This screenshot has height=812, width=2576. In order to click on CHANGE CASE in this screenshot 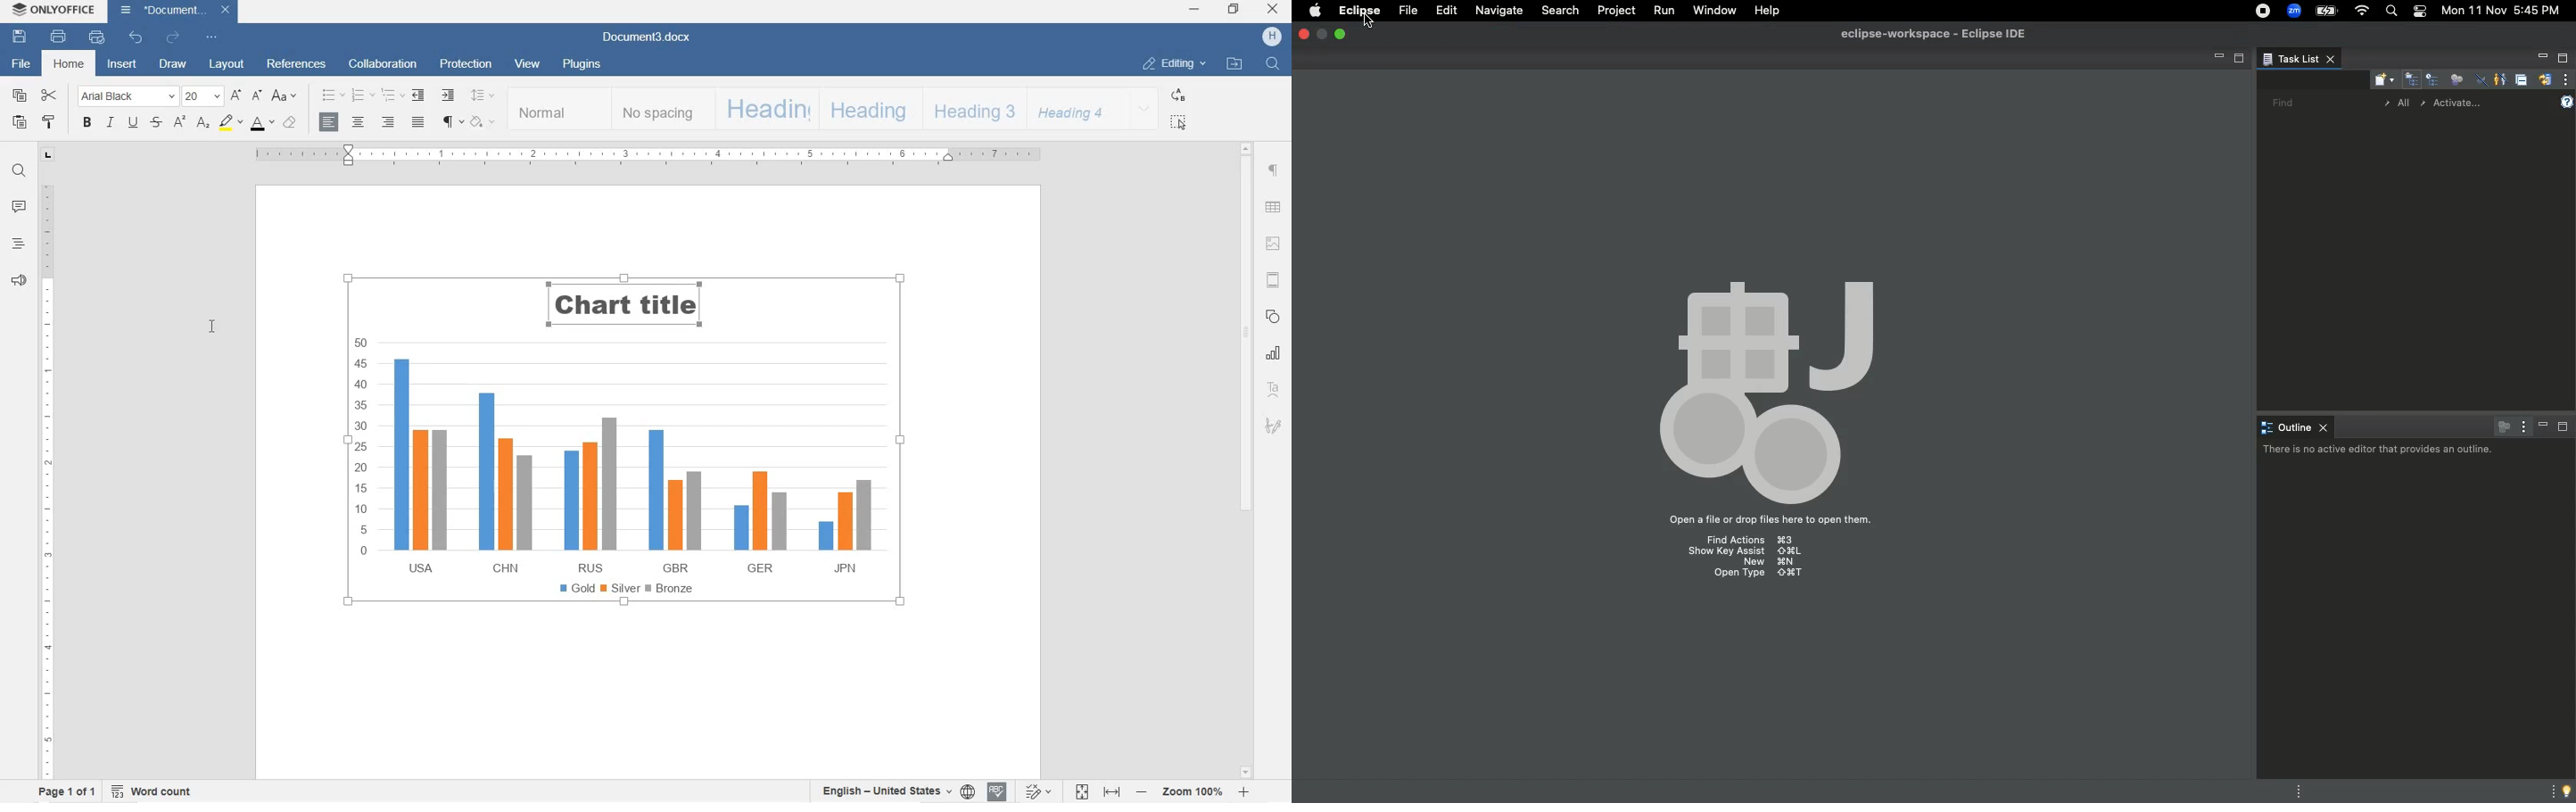, I will do `click(285, 95)`.